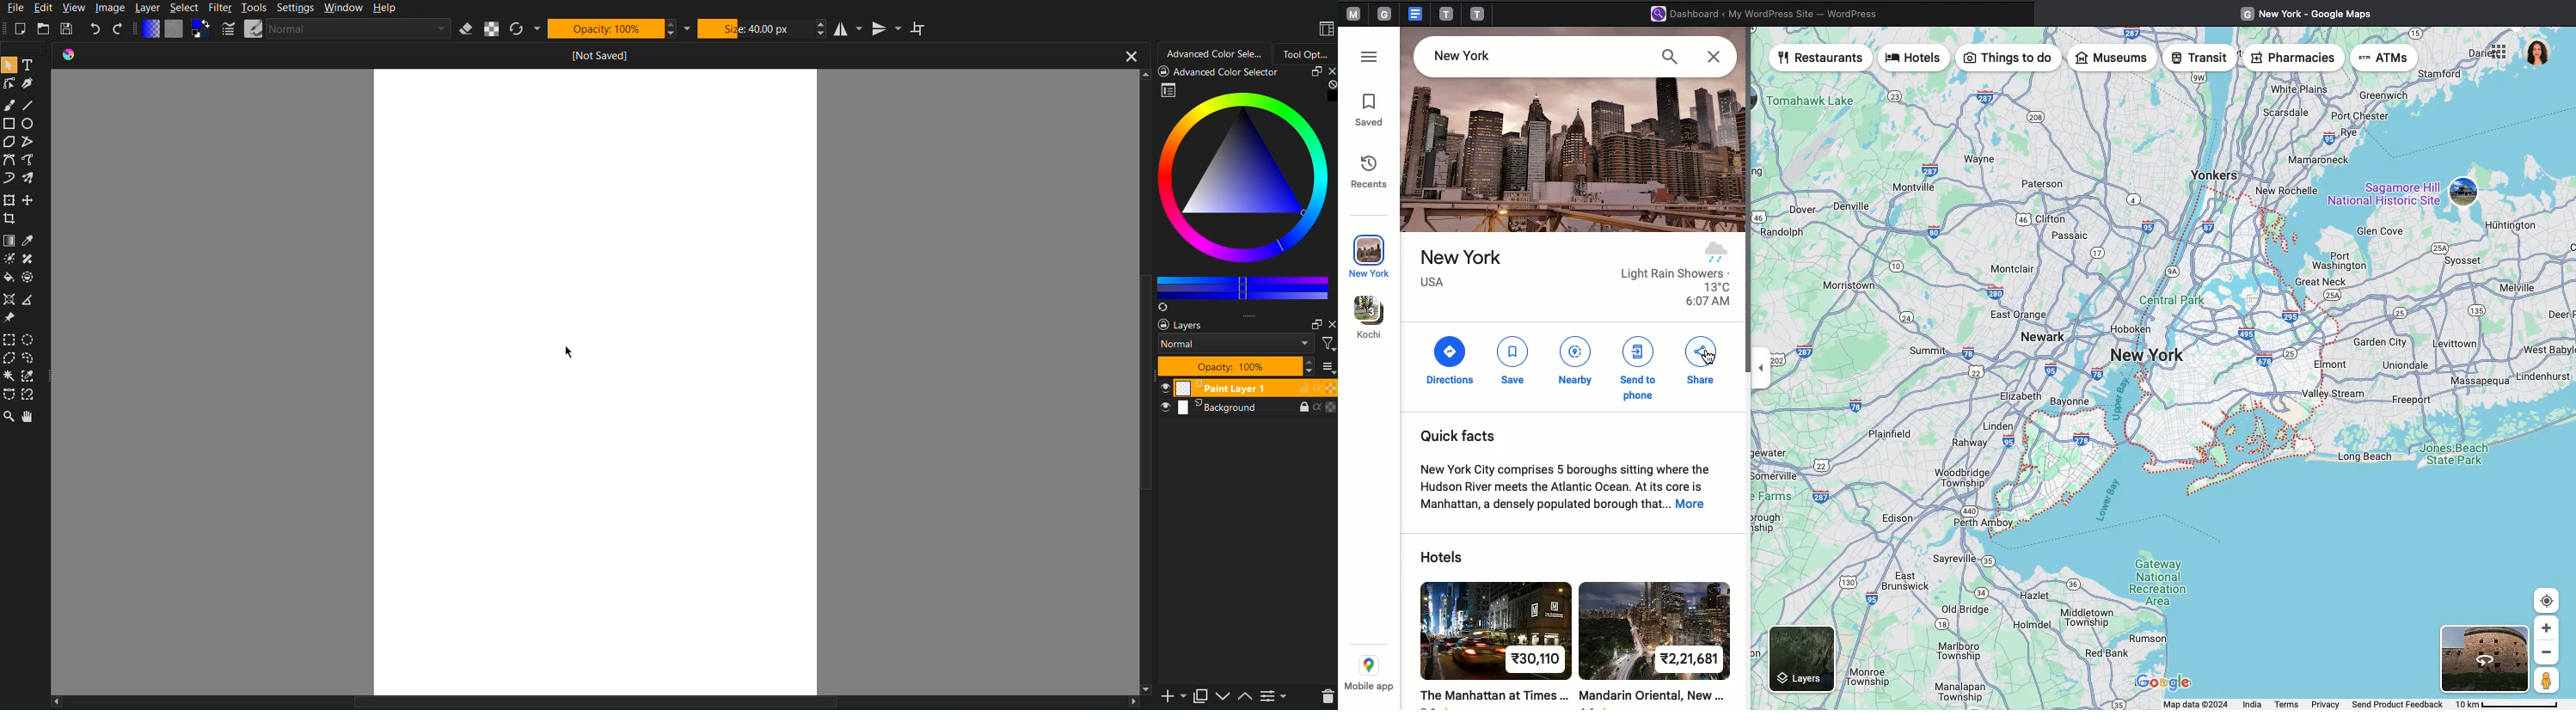 The image size is (2576, 728). Describe the element at coordinates (294, 8) in the screenshot. I see `Settings` at that location.